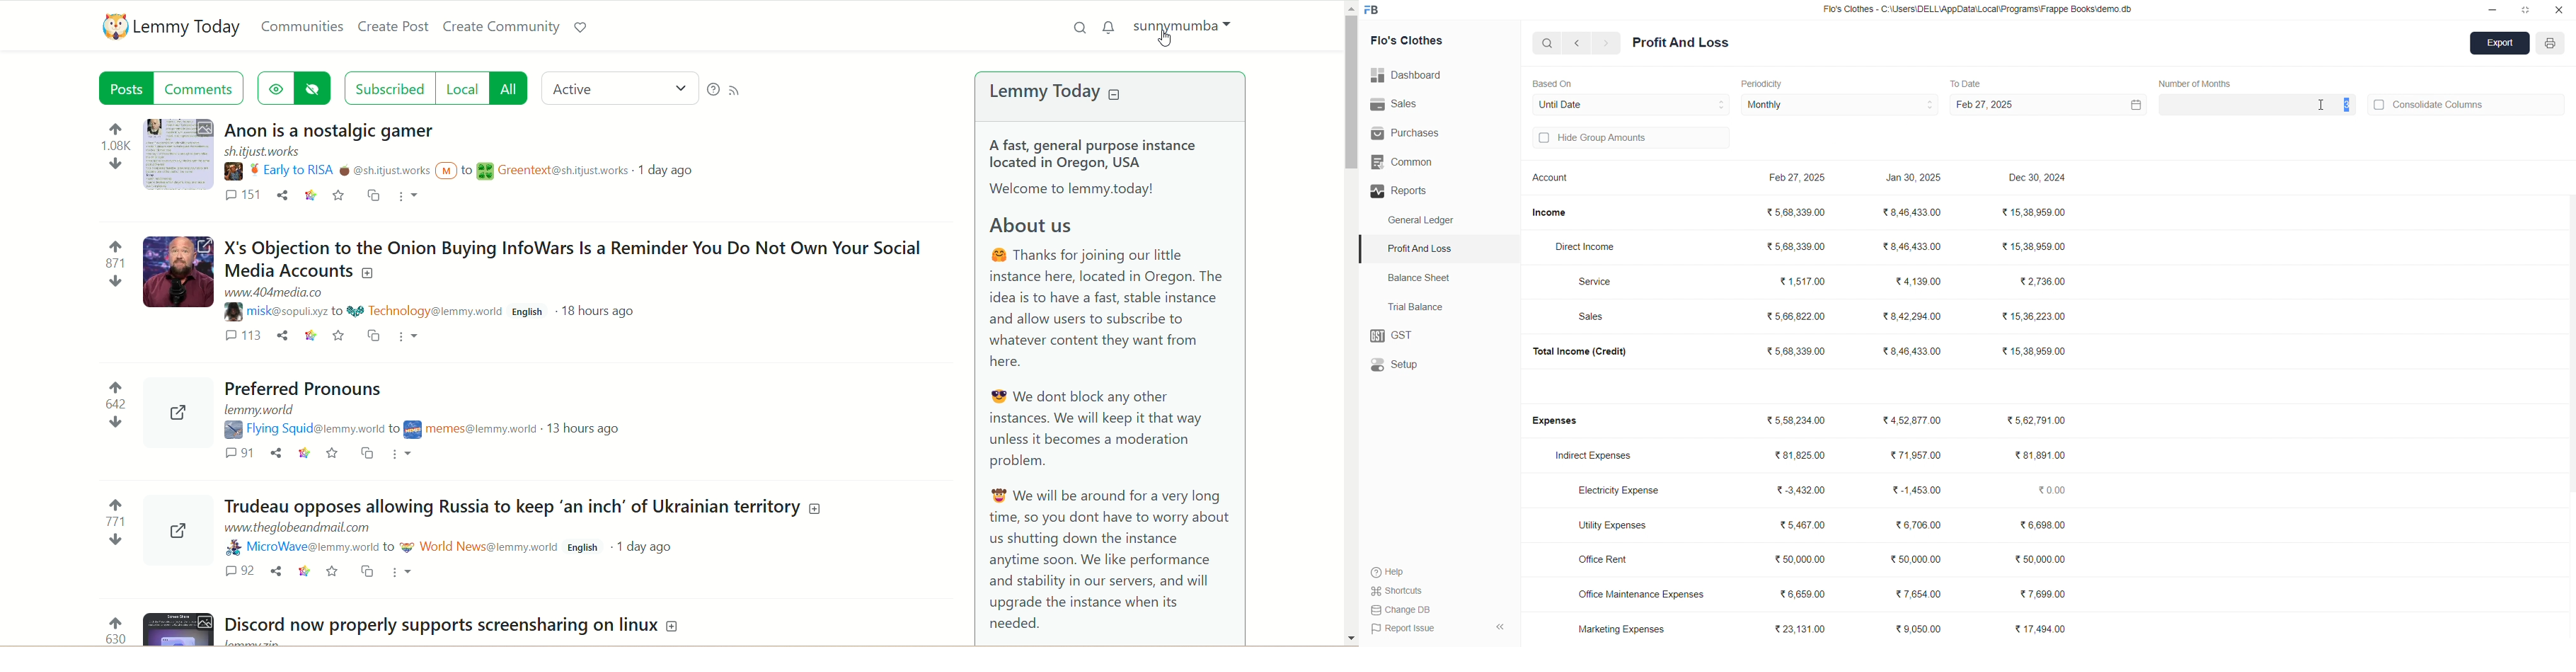 The height and width of the screenshot is (672, 2576). I want to click on Comments, so click(240, 453).